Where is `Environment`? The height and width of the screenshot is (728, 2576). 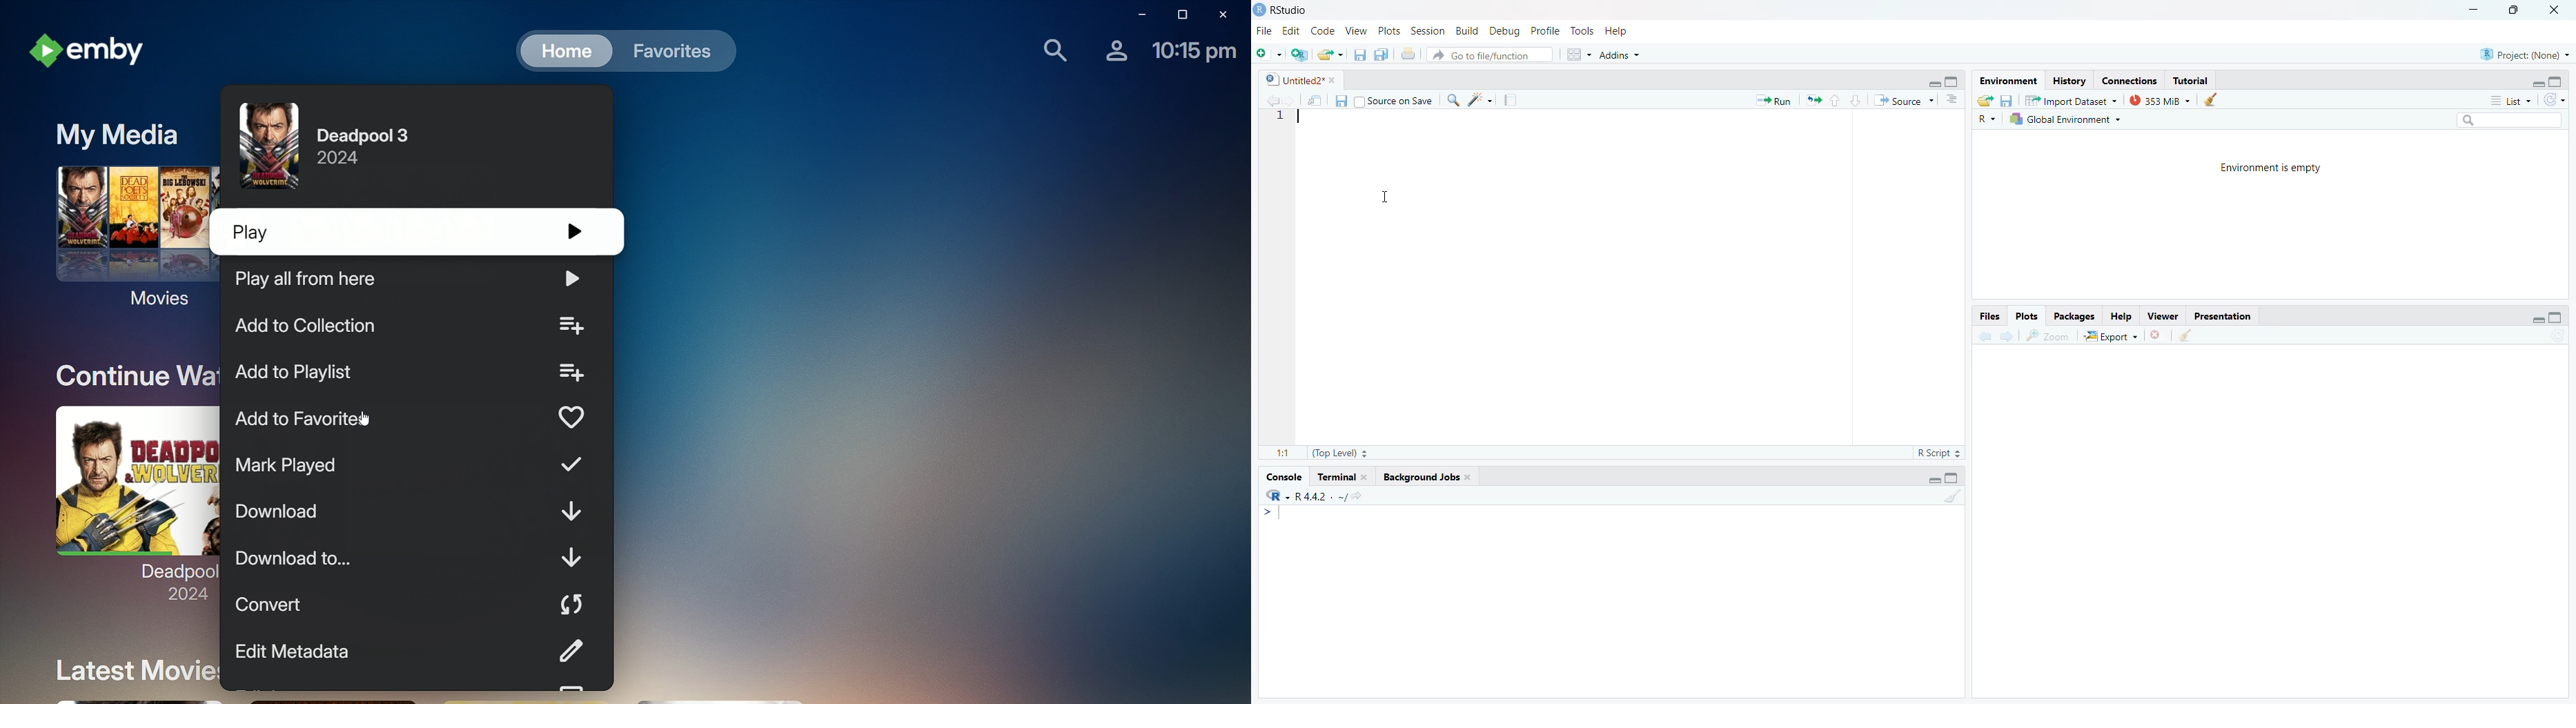 Environment is located at coordinates (2005, 79).